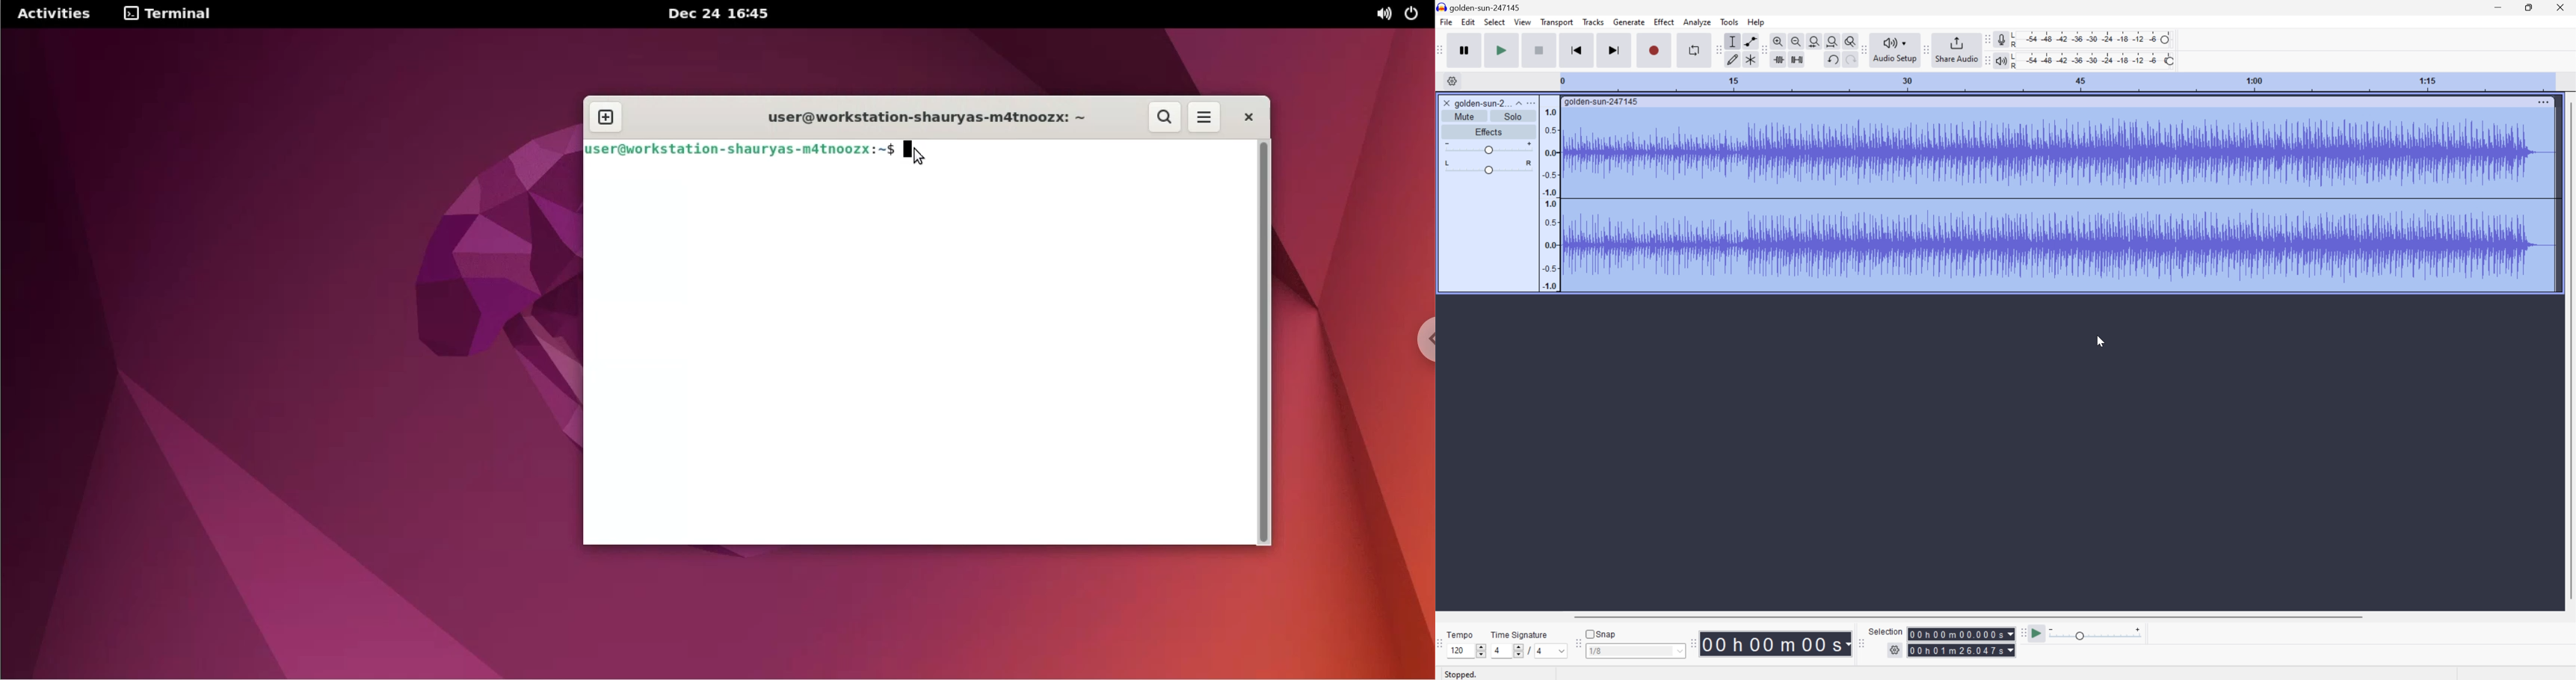  What do you see at coordinates (1538, 50) in the screenshot?
I see `Stop` at bounding box center [1538, 50].